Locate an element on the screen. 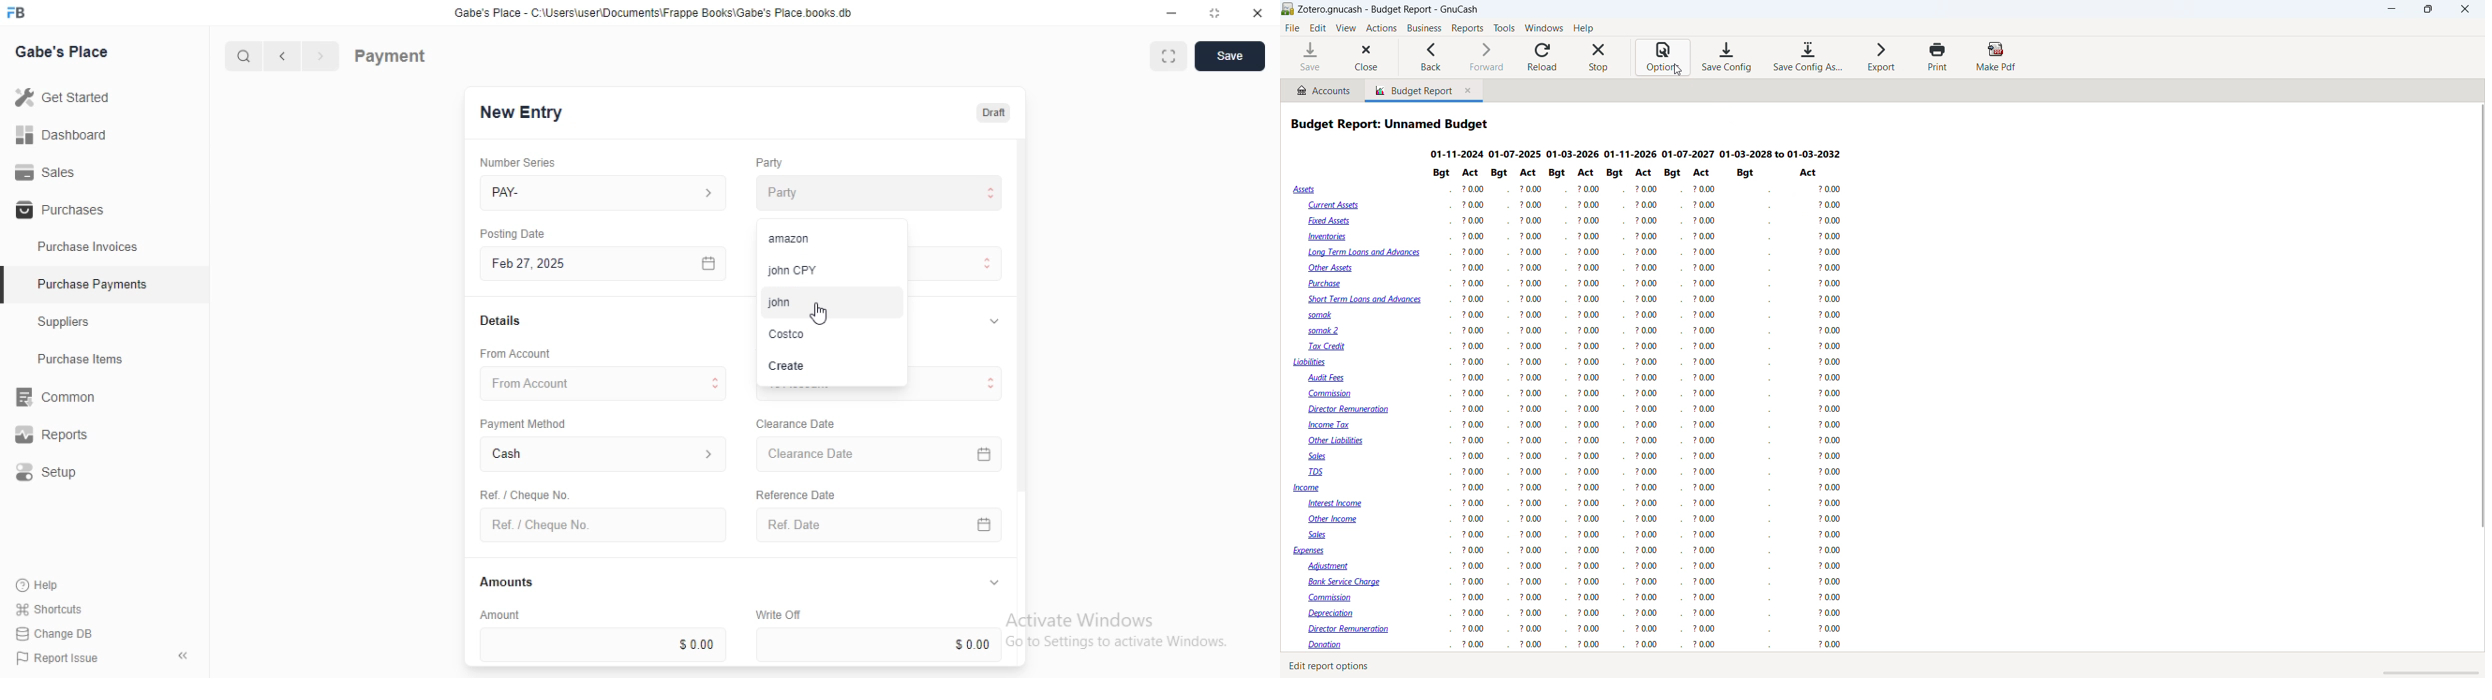  Details is located at coordinates (498, 321).